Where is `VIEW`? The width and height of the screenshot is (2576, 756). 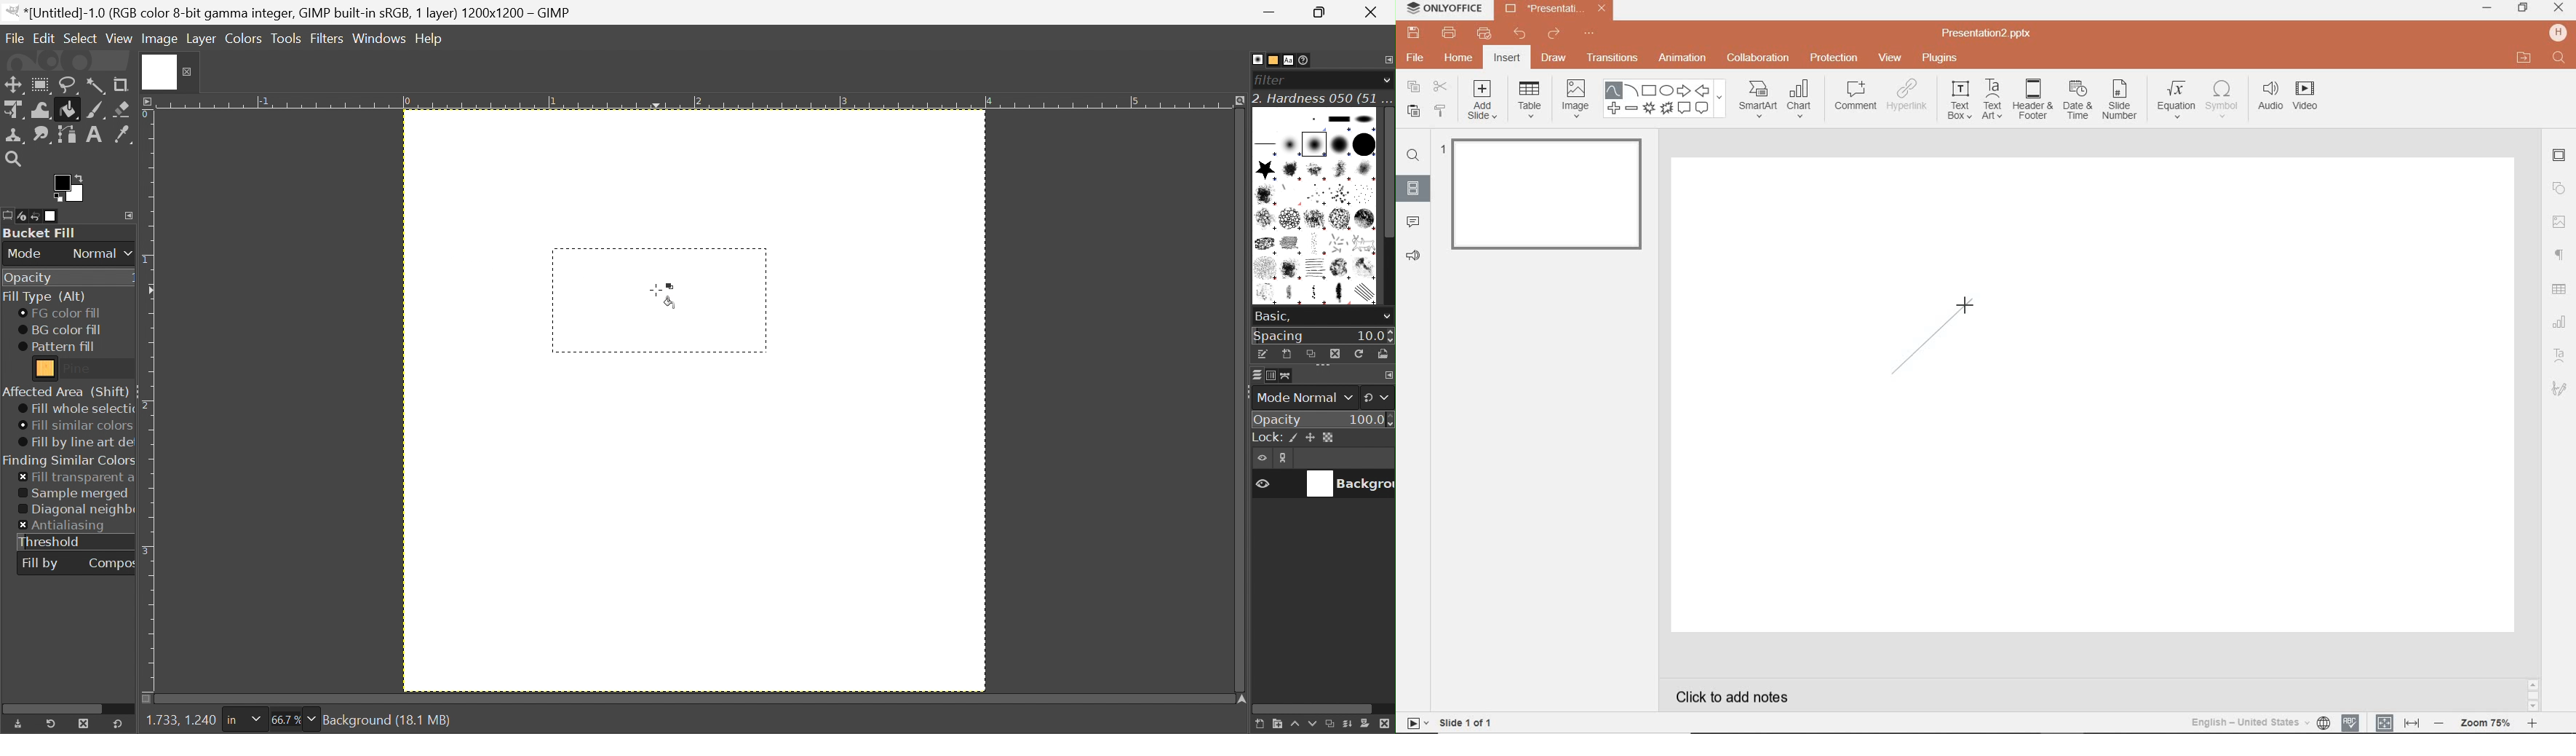 VIEW is located at coordinates (1890, 57).